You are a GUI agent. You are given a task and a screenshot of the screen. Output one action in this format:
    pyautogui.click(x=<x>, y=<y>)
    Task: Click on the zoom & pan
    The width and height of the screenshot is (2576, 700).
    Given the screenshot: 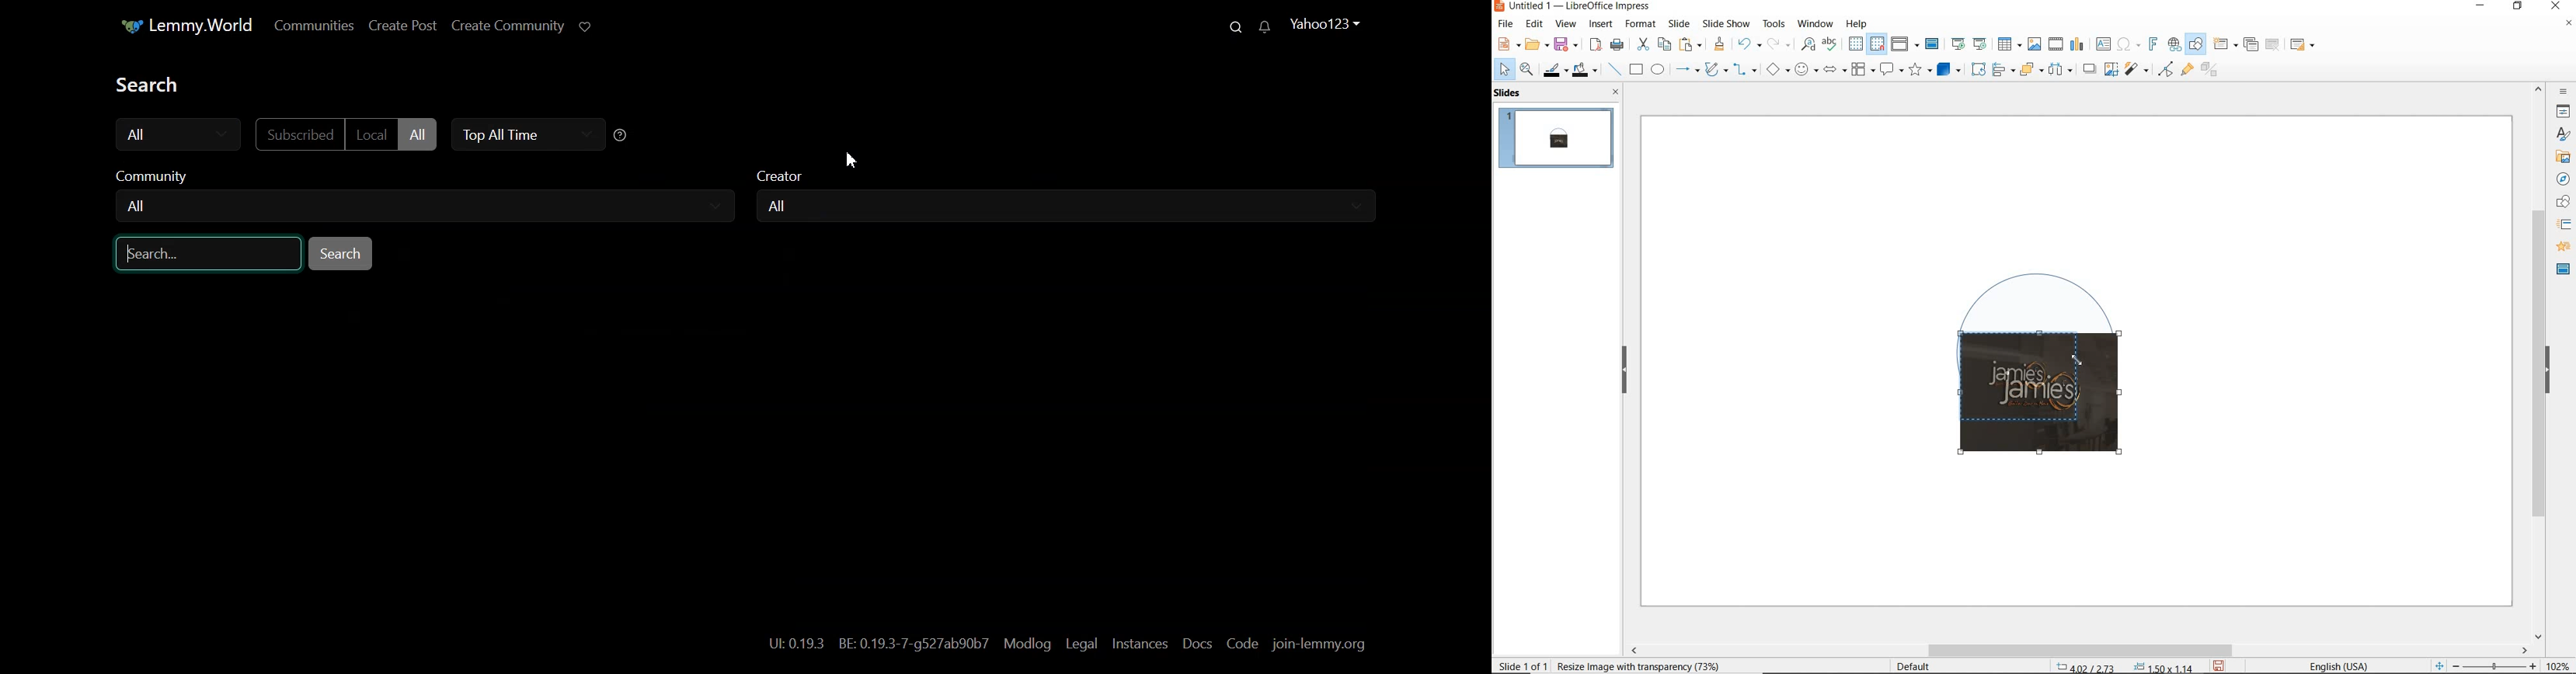 What is the action you would take?
    pyautogui.click(x=1528, y=71)
    